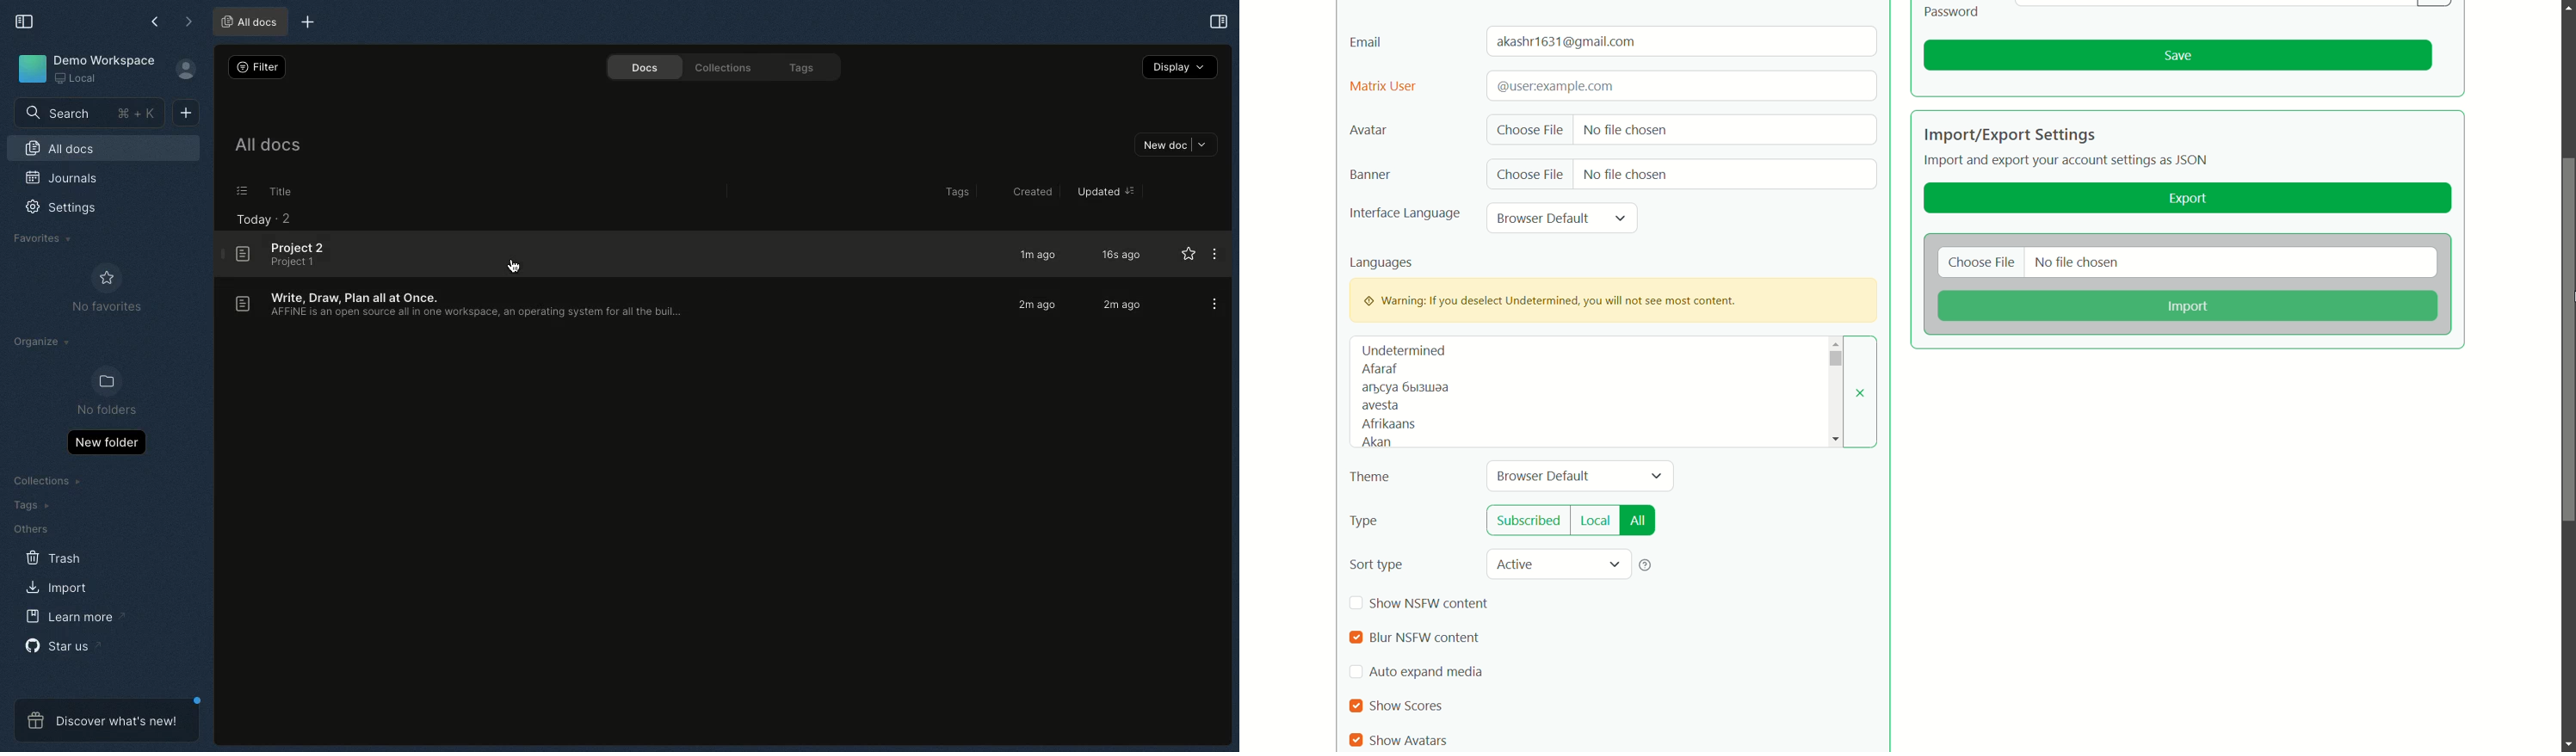 This screenshot has height=756, width=2576. What do you see at coordinates (2010, 134) in the screenshot?
I see `import/export settings` at bounding box center [2010, 134].